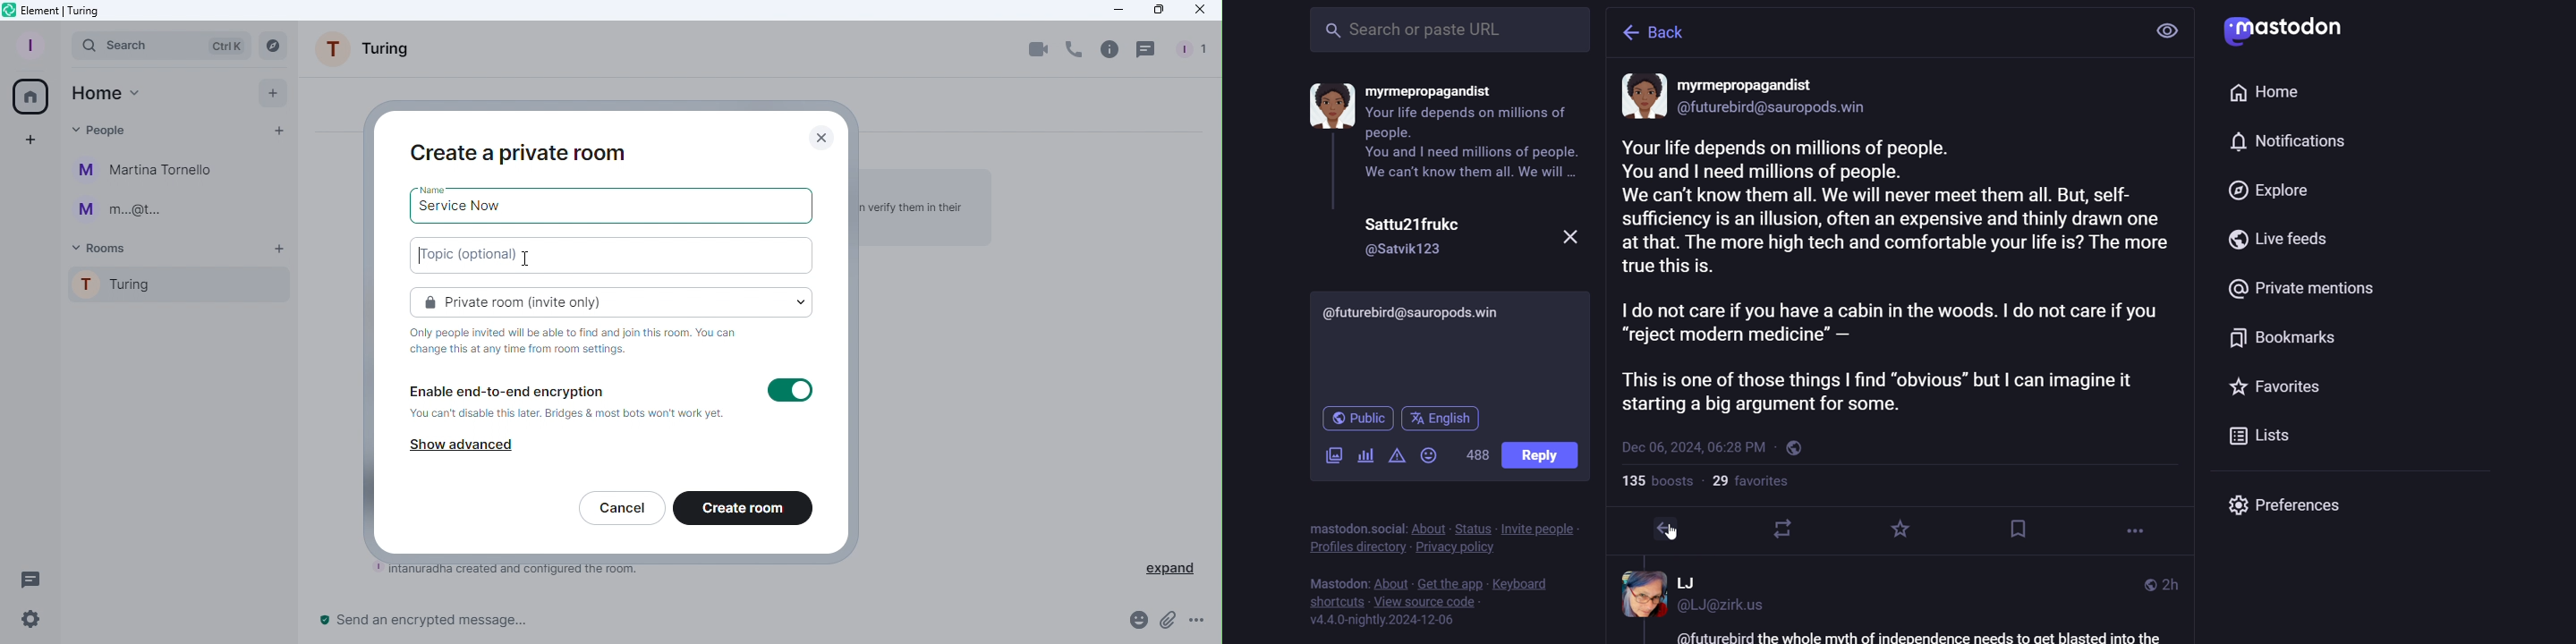 Image resolution: width=2576 pixels, height=644 pixels. What do you see at coordinates (2269, 192) in the screenshot?
I see `explore` at bounding box center [2269, 192].